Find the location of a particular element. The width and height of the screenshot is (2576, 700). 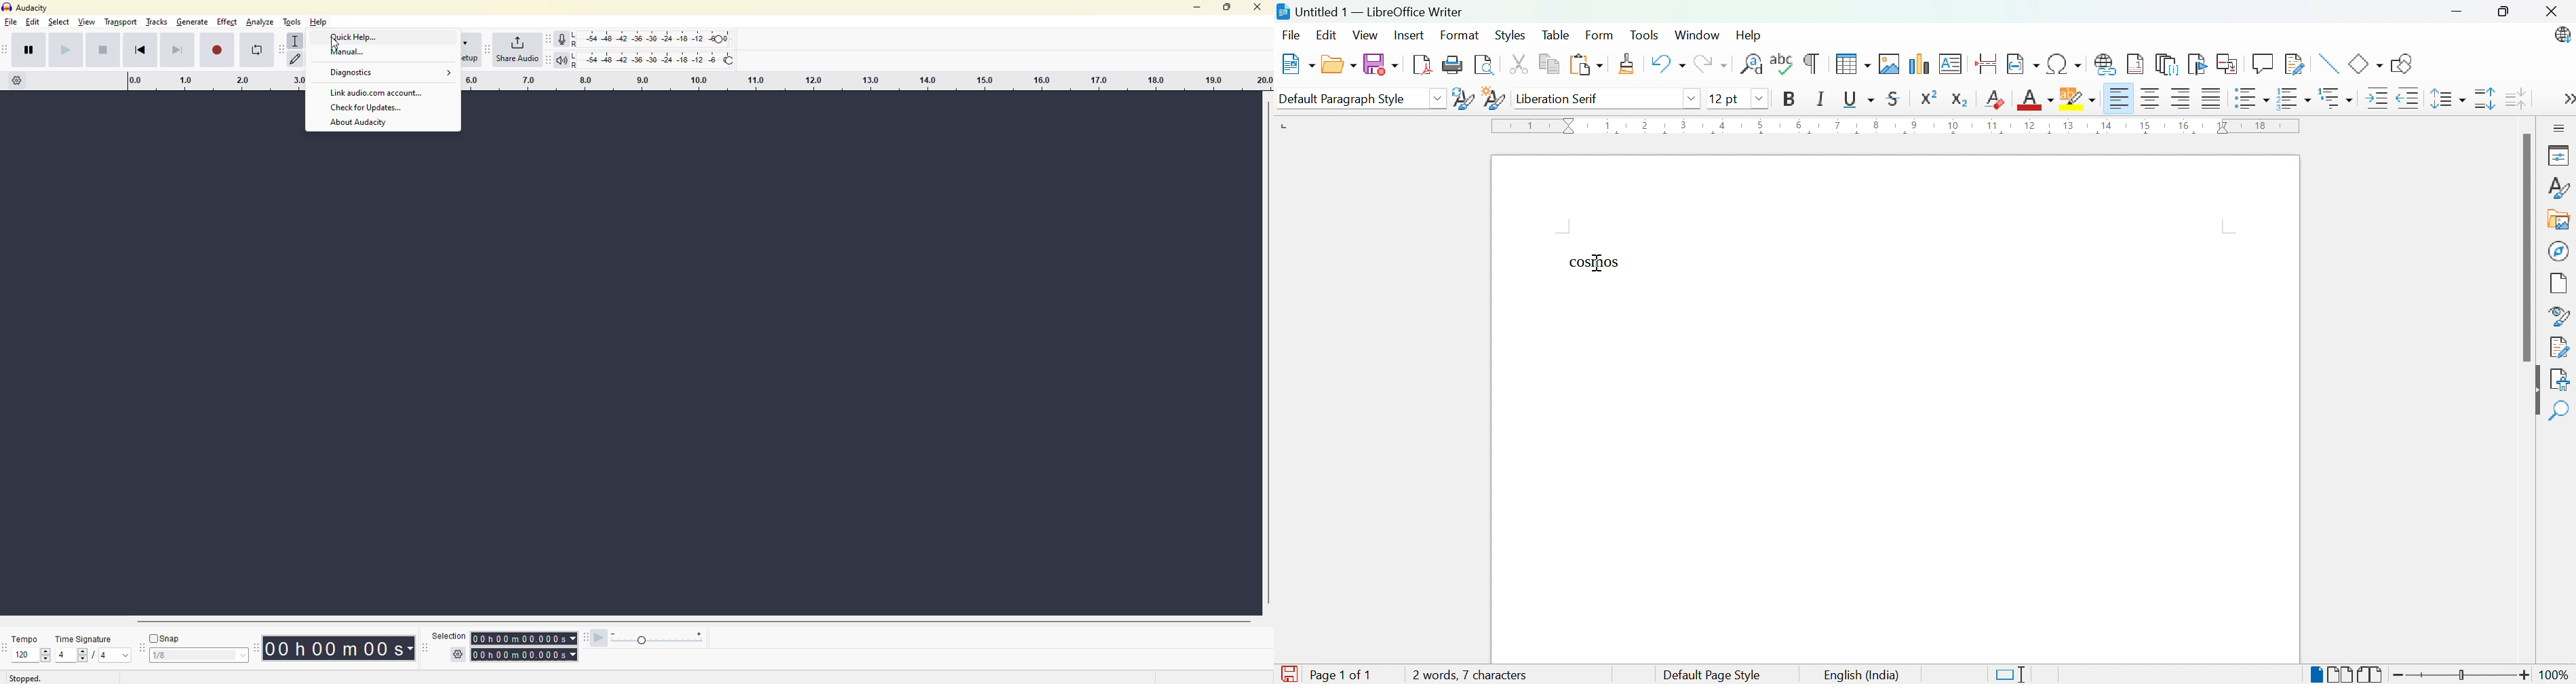

Edit is located at coordinates (1326, 36).